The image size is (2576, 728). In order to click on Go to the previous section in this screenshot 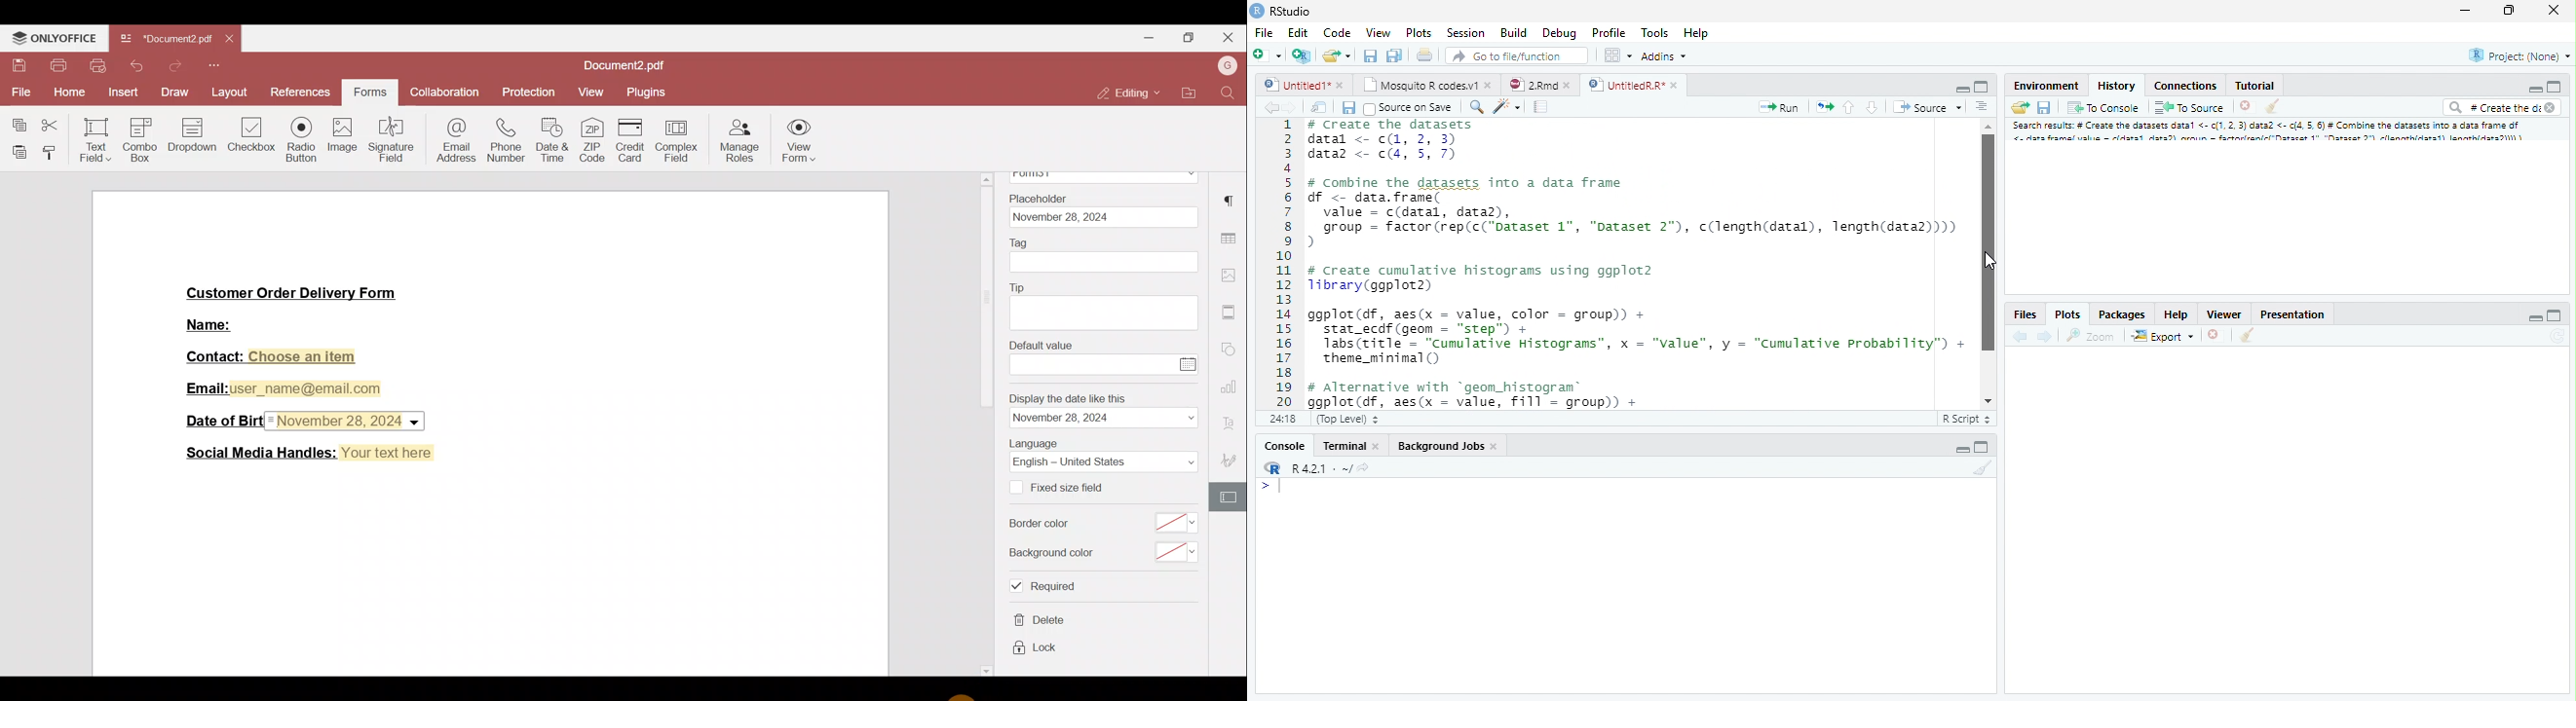, I will do `click(1850, 110)`.